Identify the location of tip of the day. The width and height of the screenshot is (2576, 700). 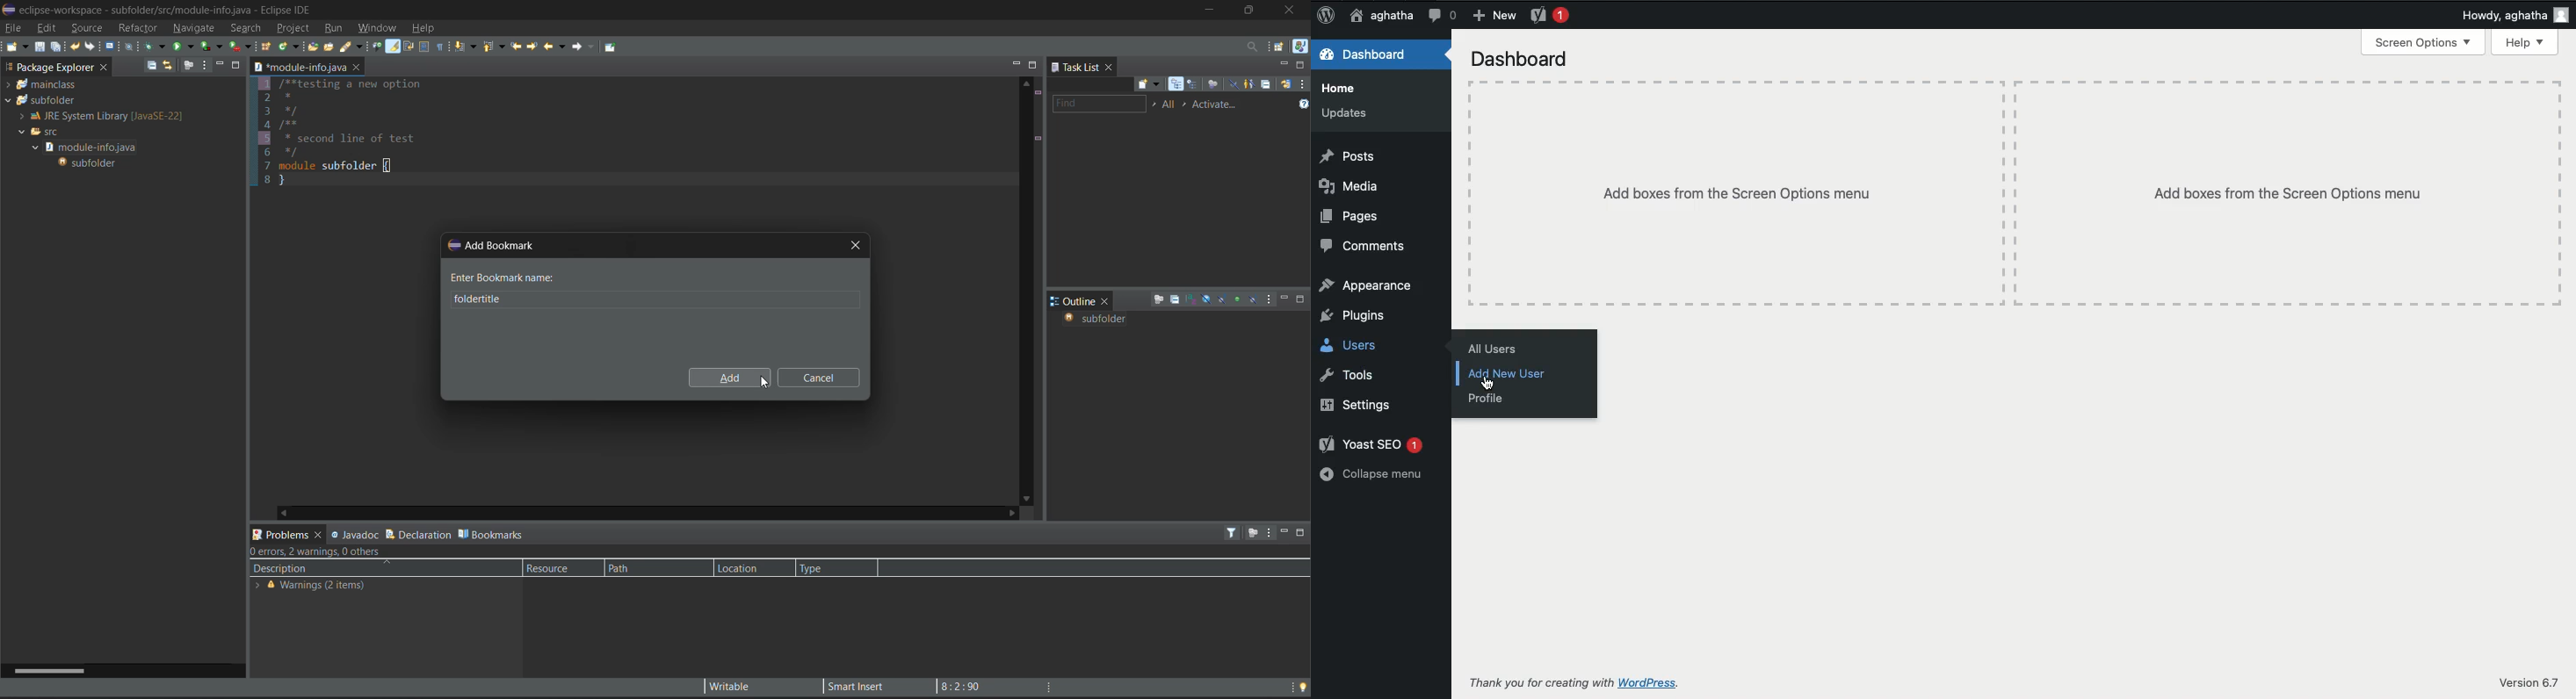
(1303, 686).